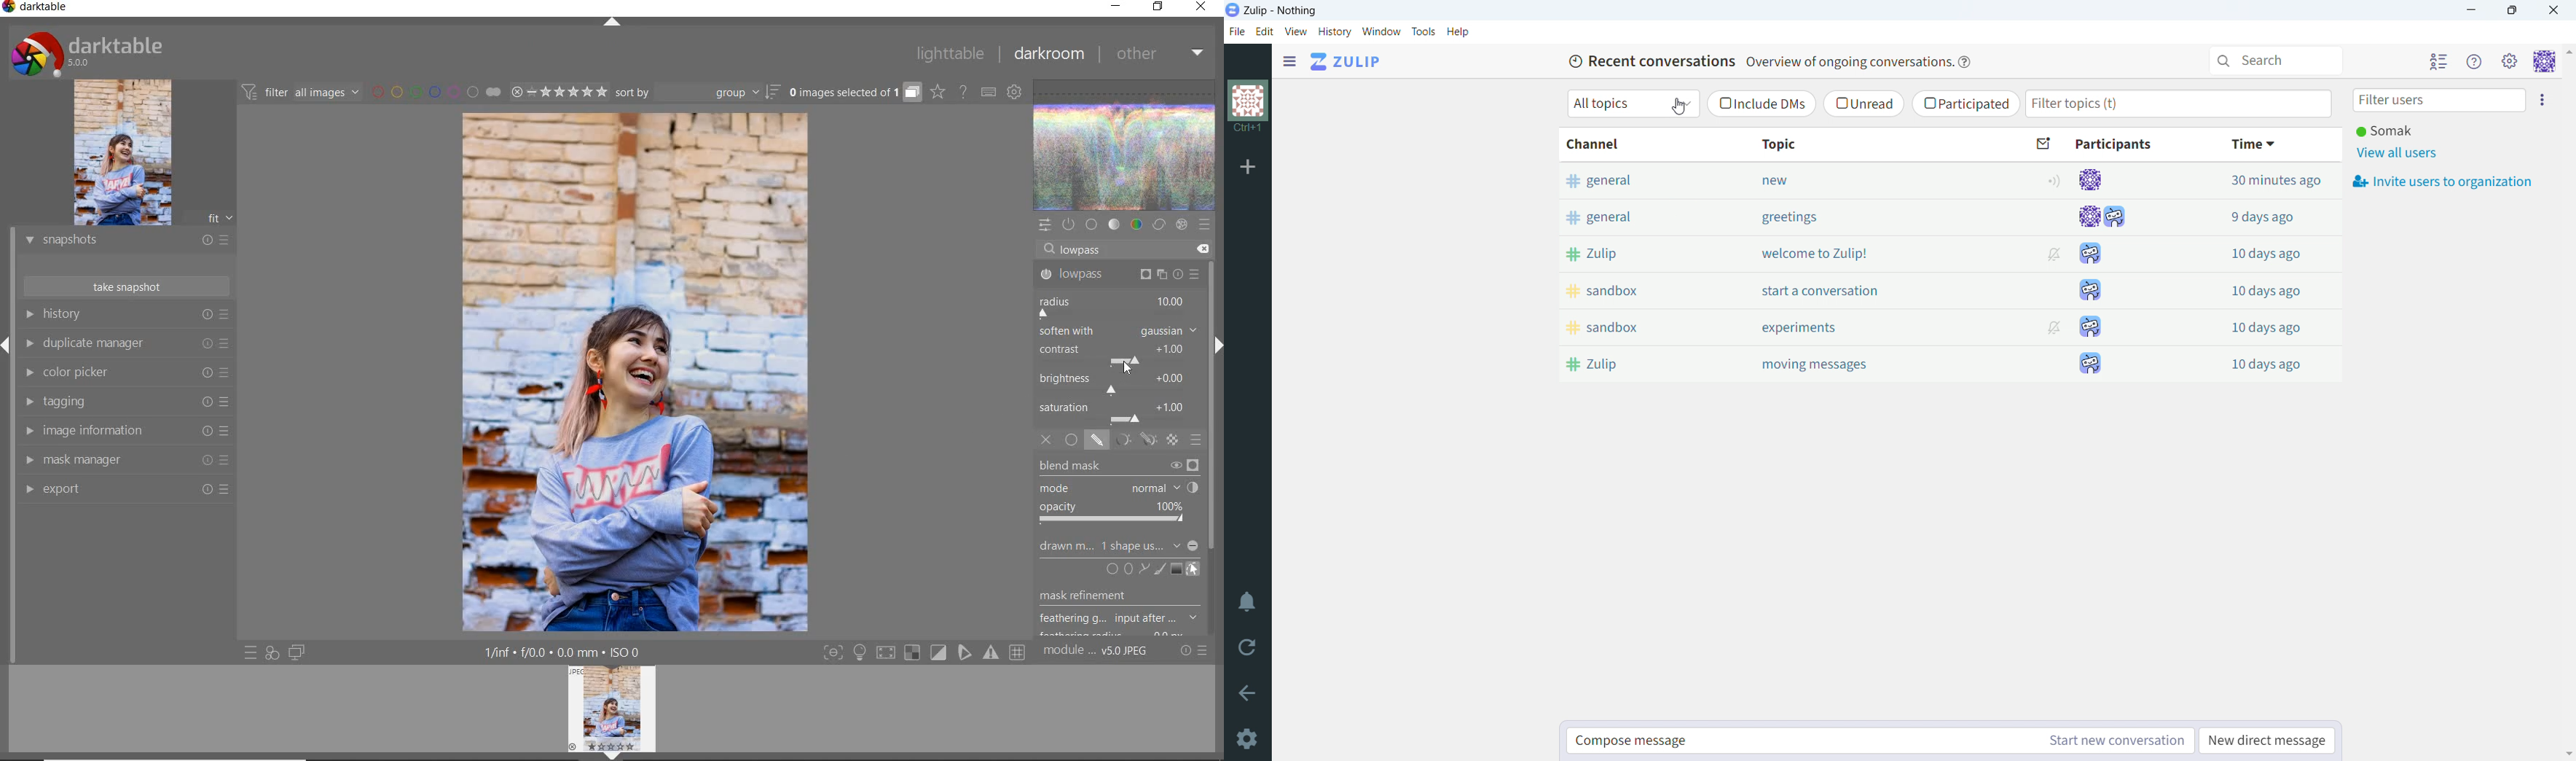 The width and height of the screenshot is (2576, 784). I want to click on display a second darkroom image window, so click(297, 652).